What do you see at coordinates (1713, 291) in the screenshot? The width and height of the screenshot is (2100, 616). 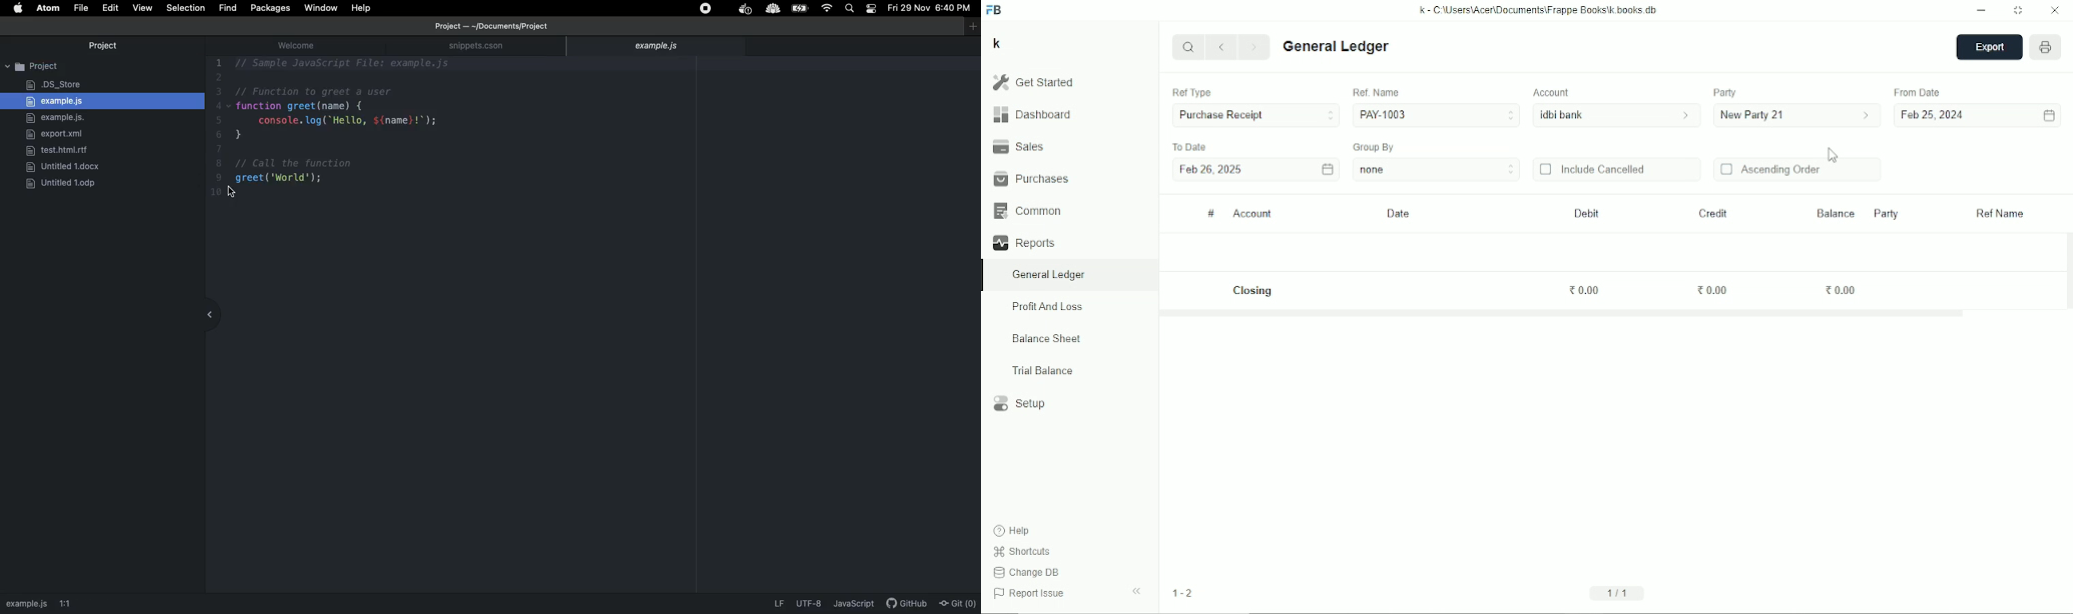 I see `0.00` at bounding box center [1713, 291].